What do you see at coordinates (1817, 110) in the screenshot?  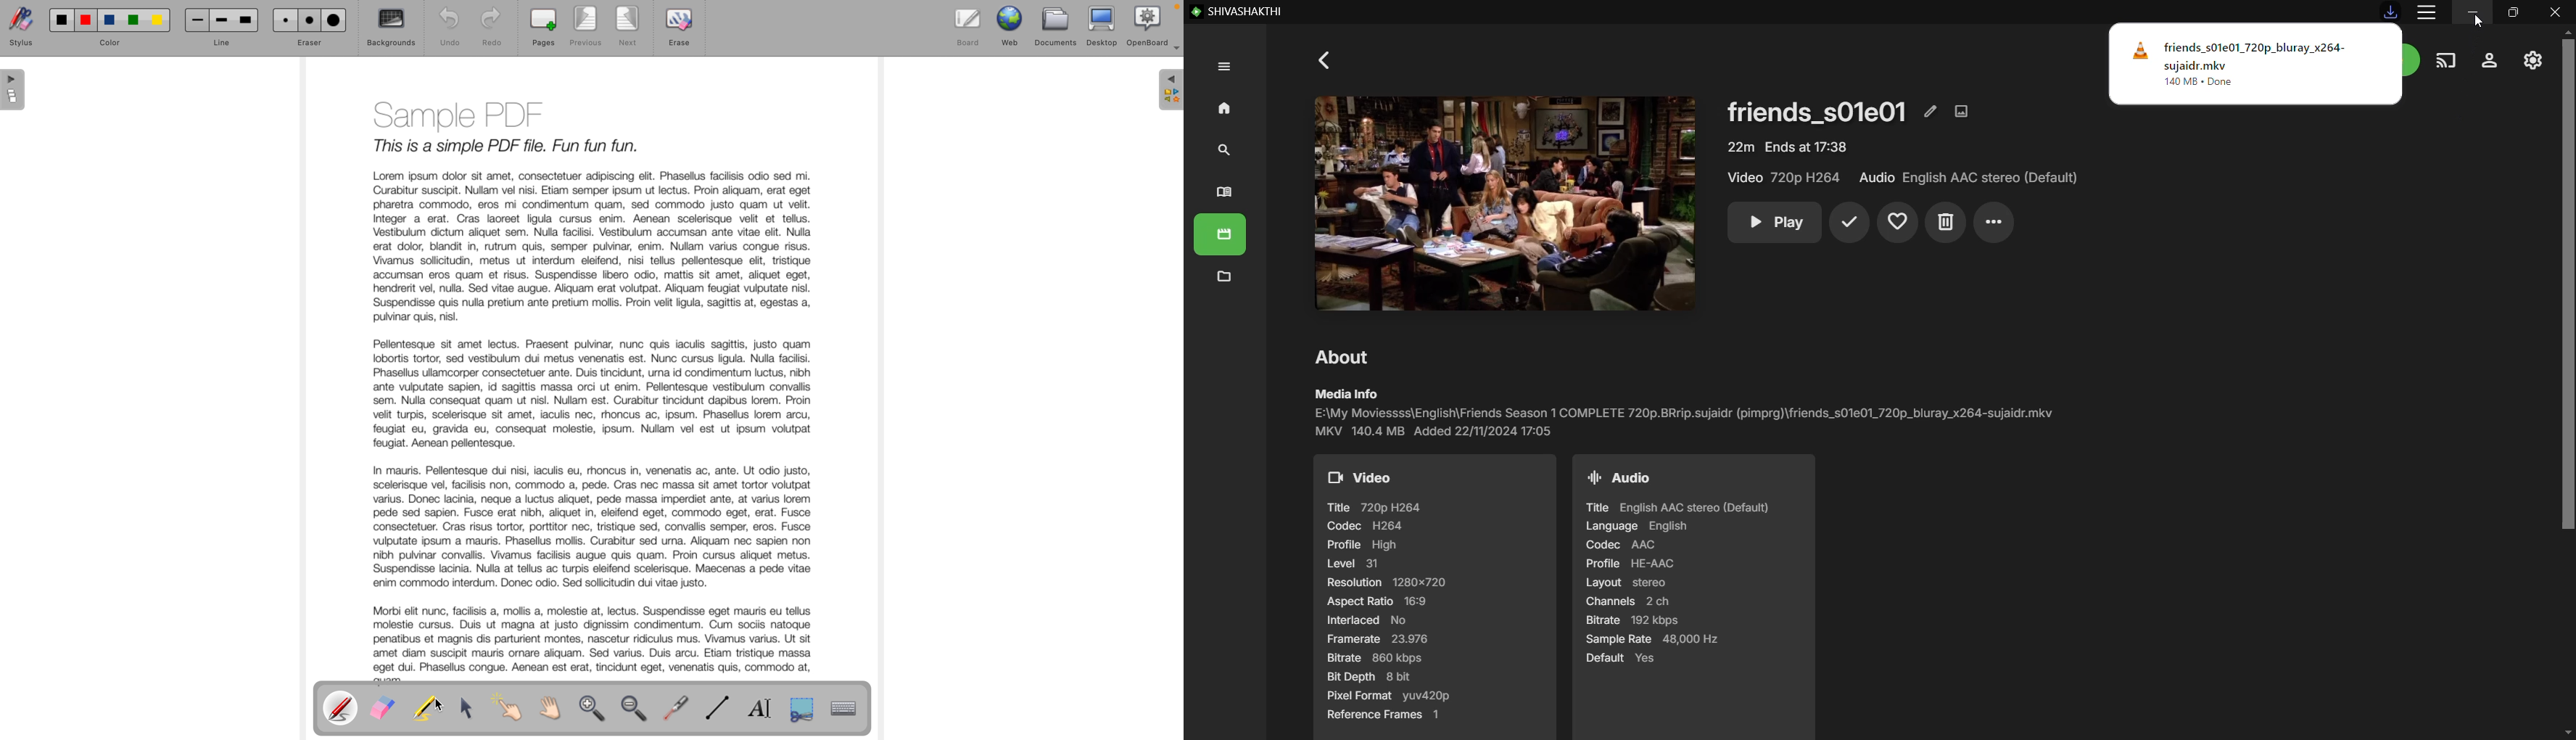 I see `TV episode name and details` at bounding box center [1817, 110].